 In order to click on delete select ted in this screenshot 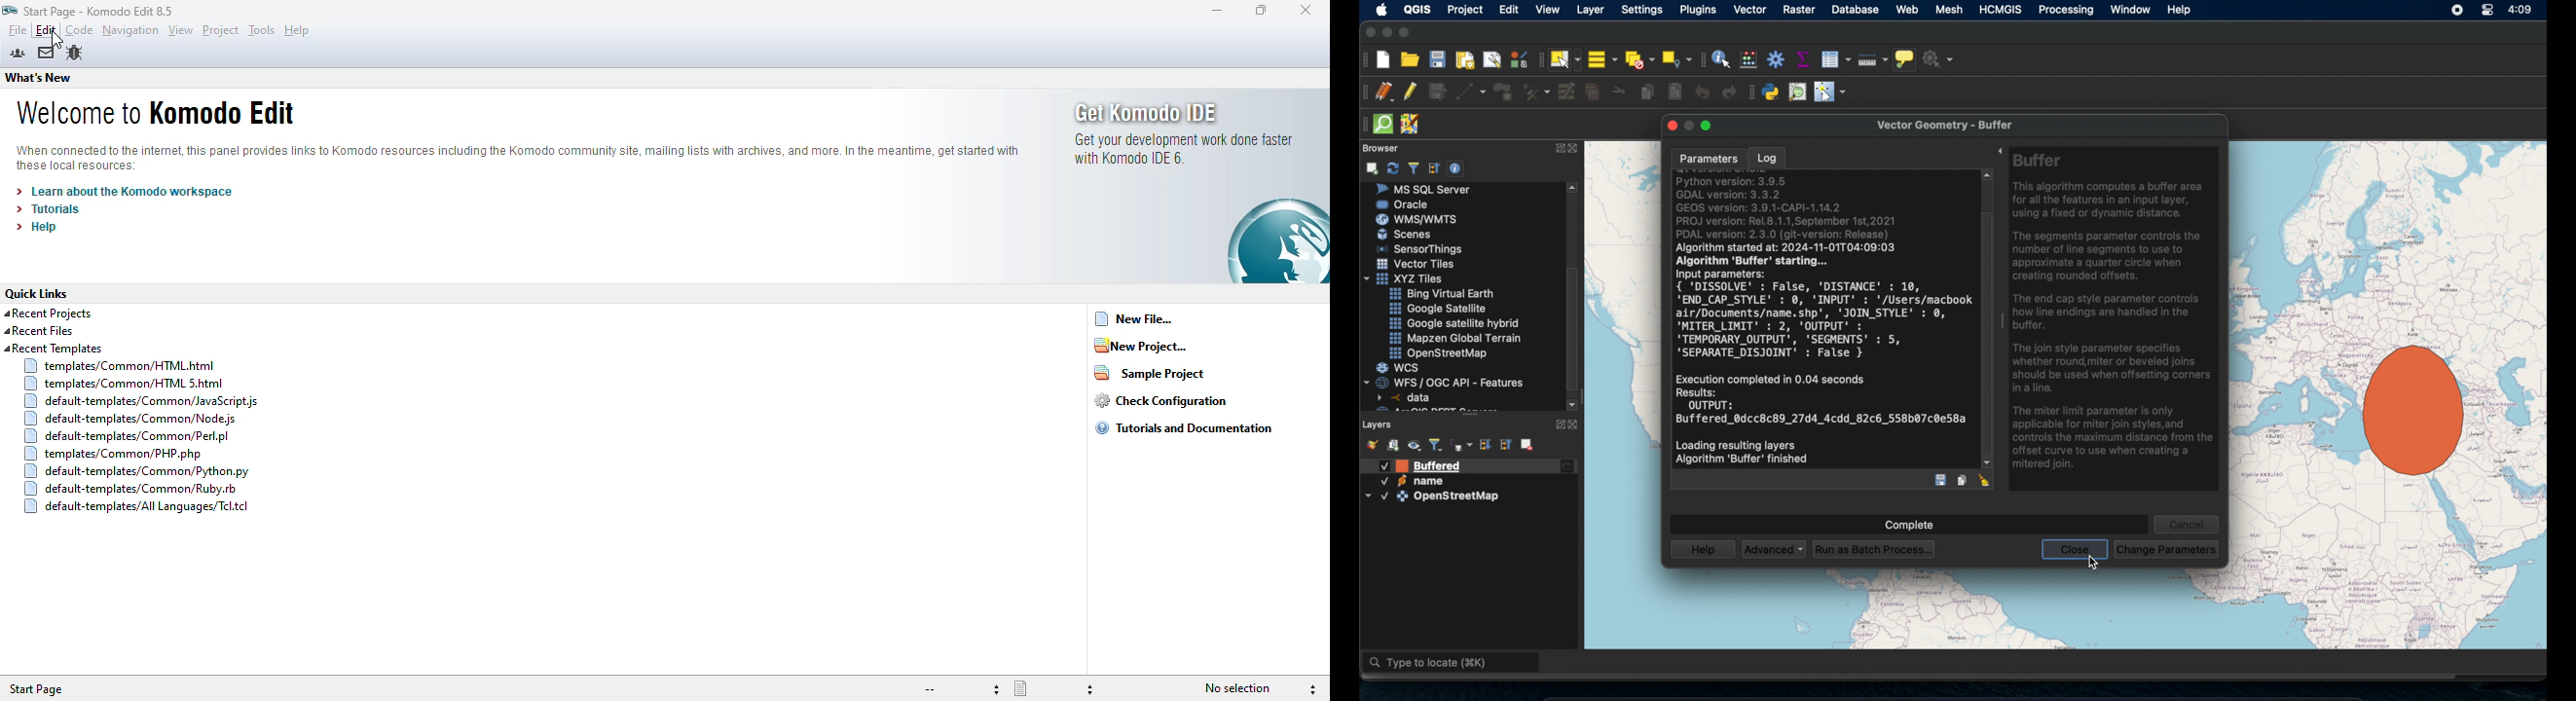, I will do `click(1593, 92)`.